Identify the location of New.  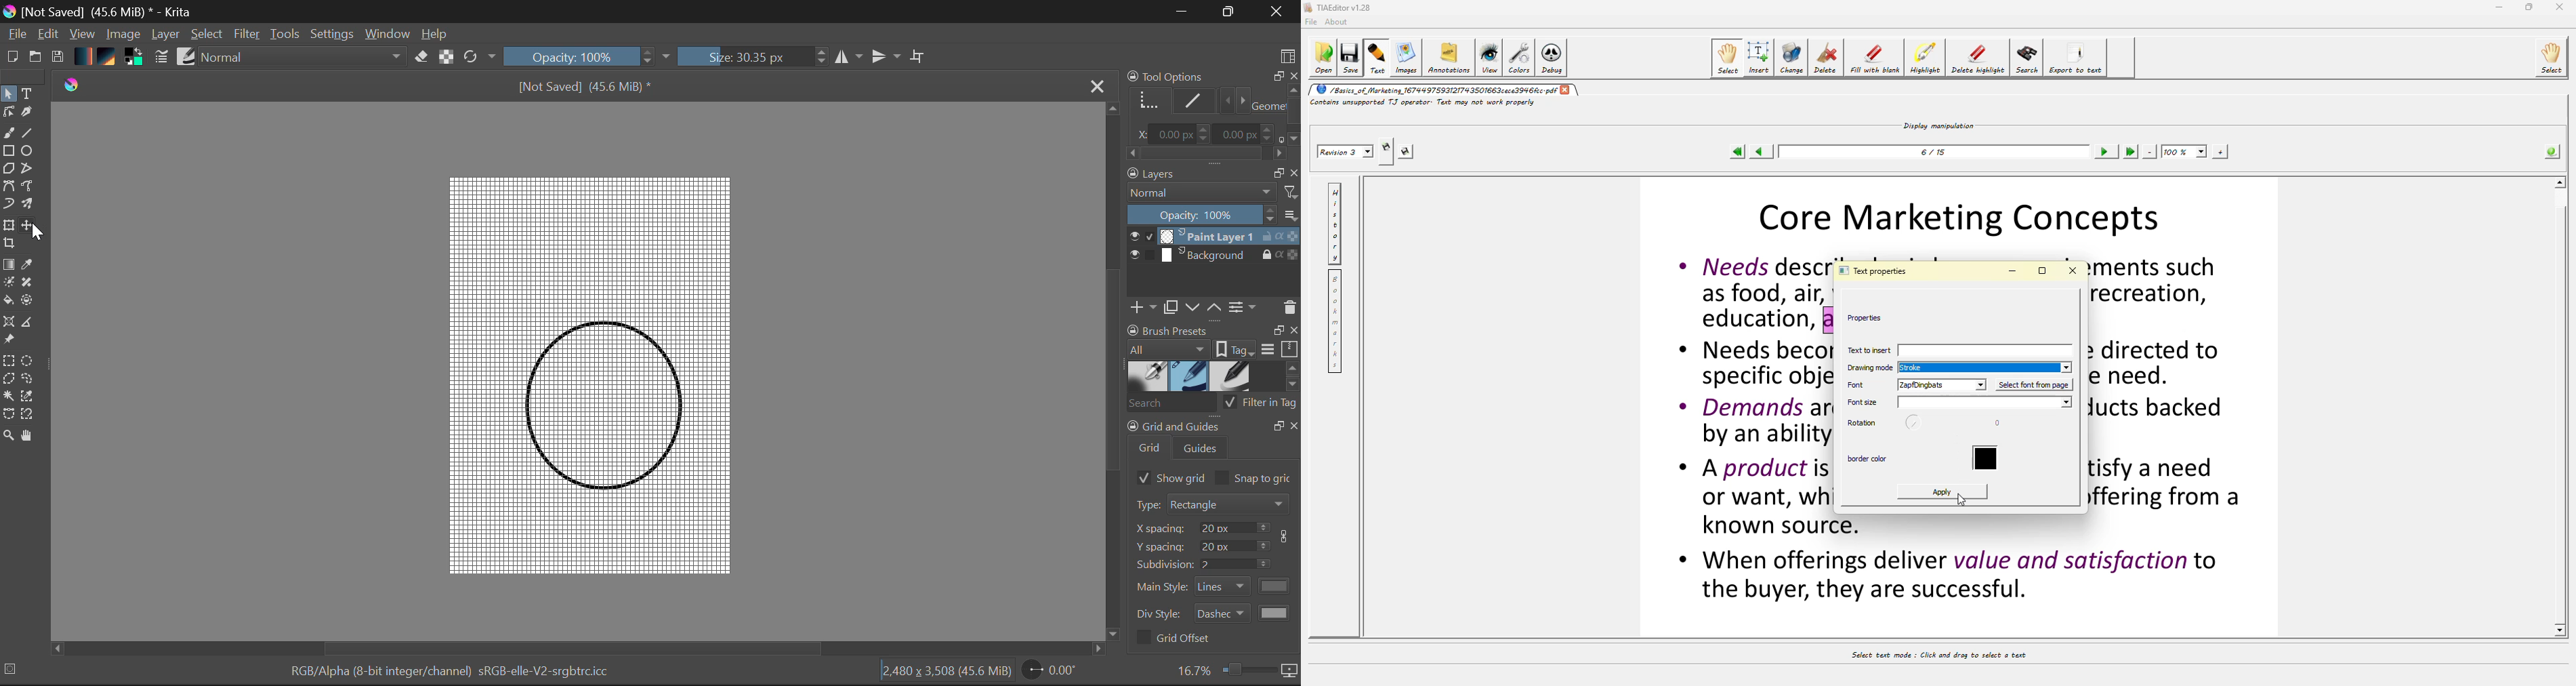
(9, 58).